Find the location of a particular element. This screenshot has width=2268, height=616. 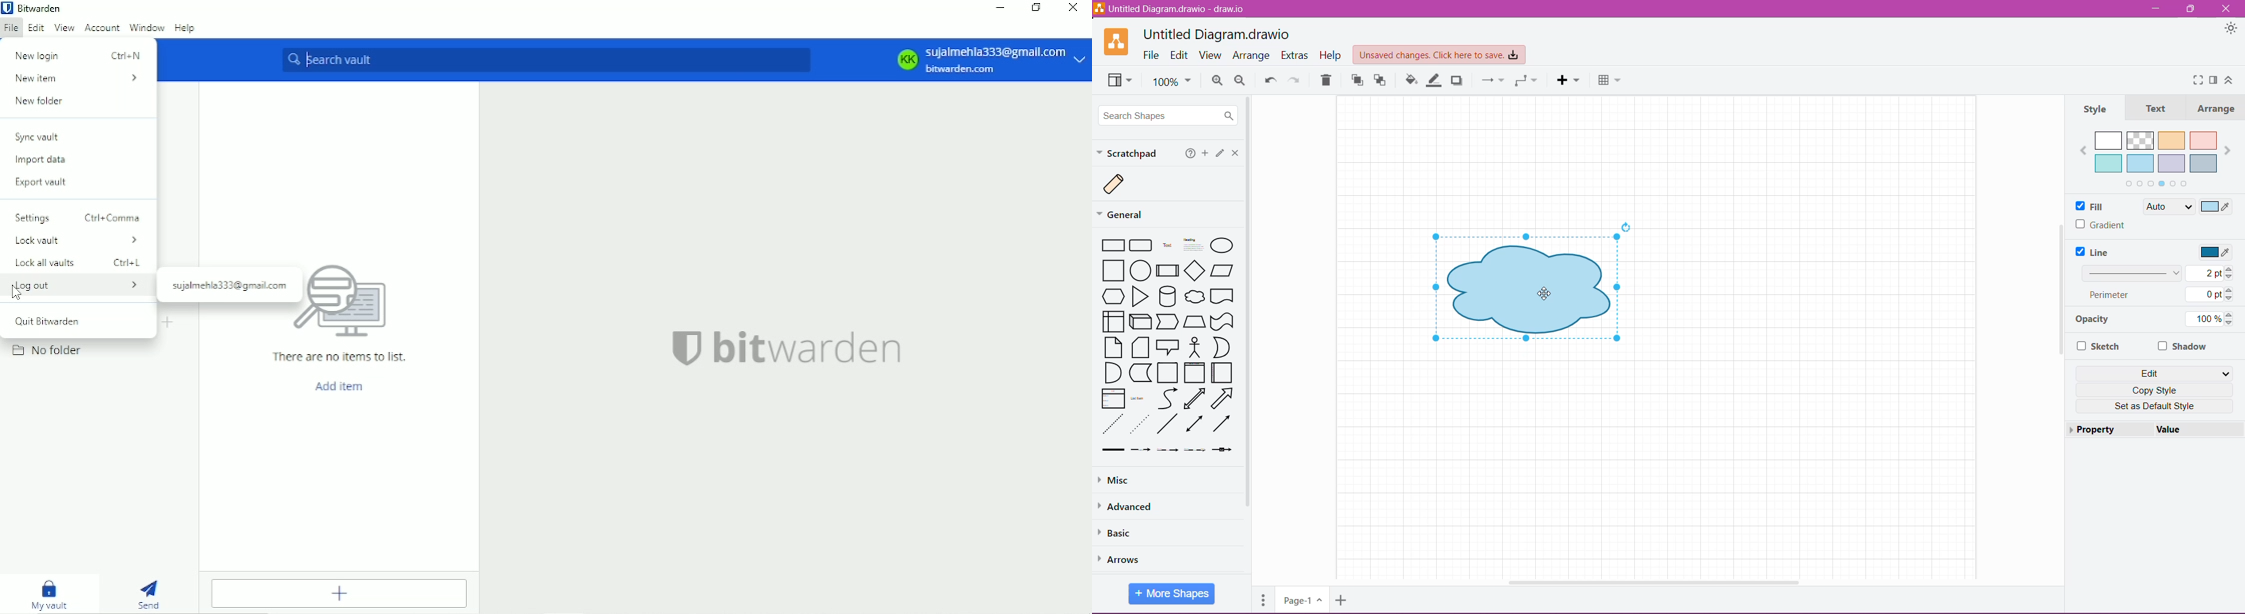

Select Color to Fill is located at coordinates (2217, 208).